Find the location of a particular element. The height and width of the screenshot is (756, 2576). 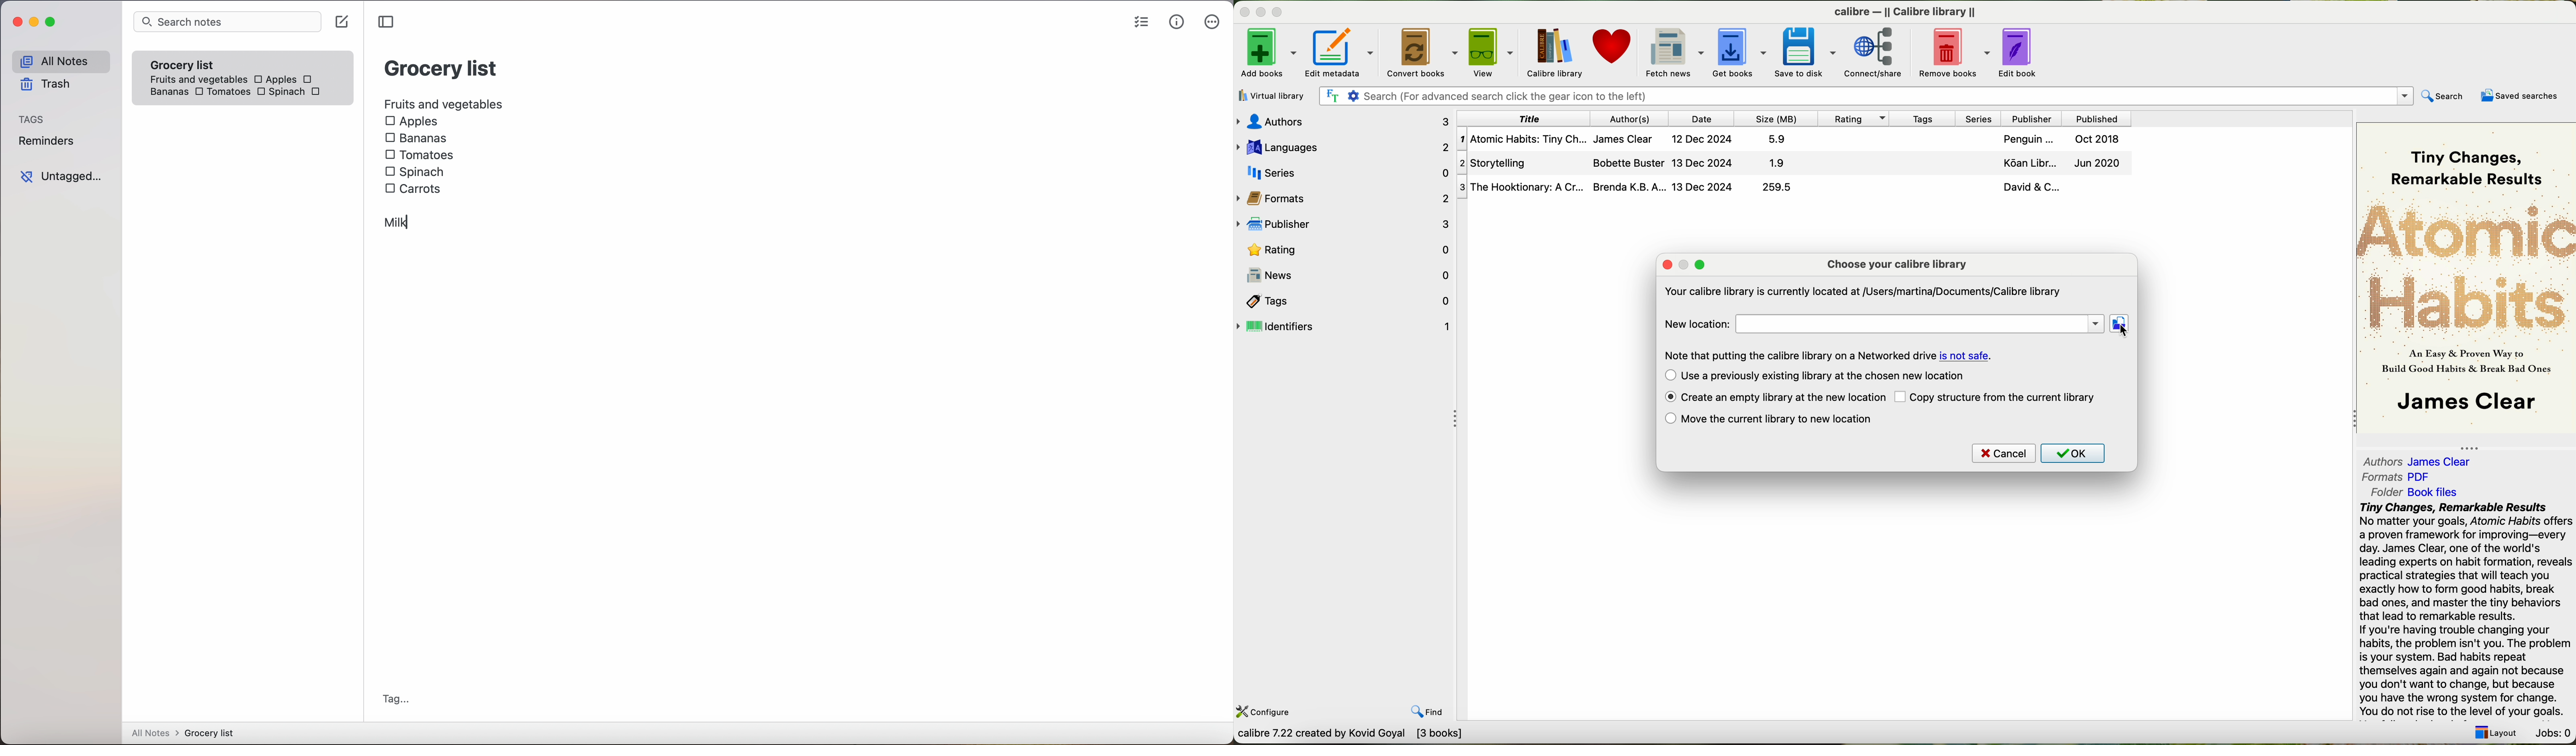

fetch news is located at coordinates (1673, 52).